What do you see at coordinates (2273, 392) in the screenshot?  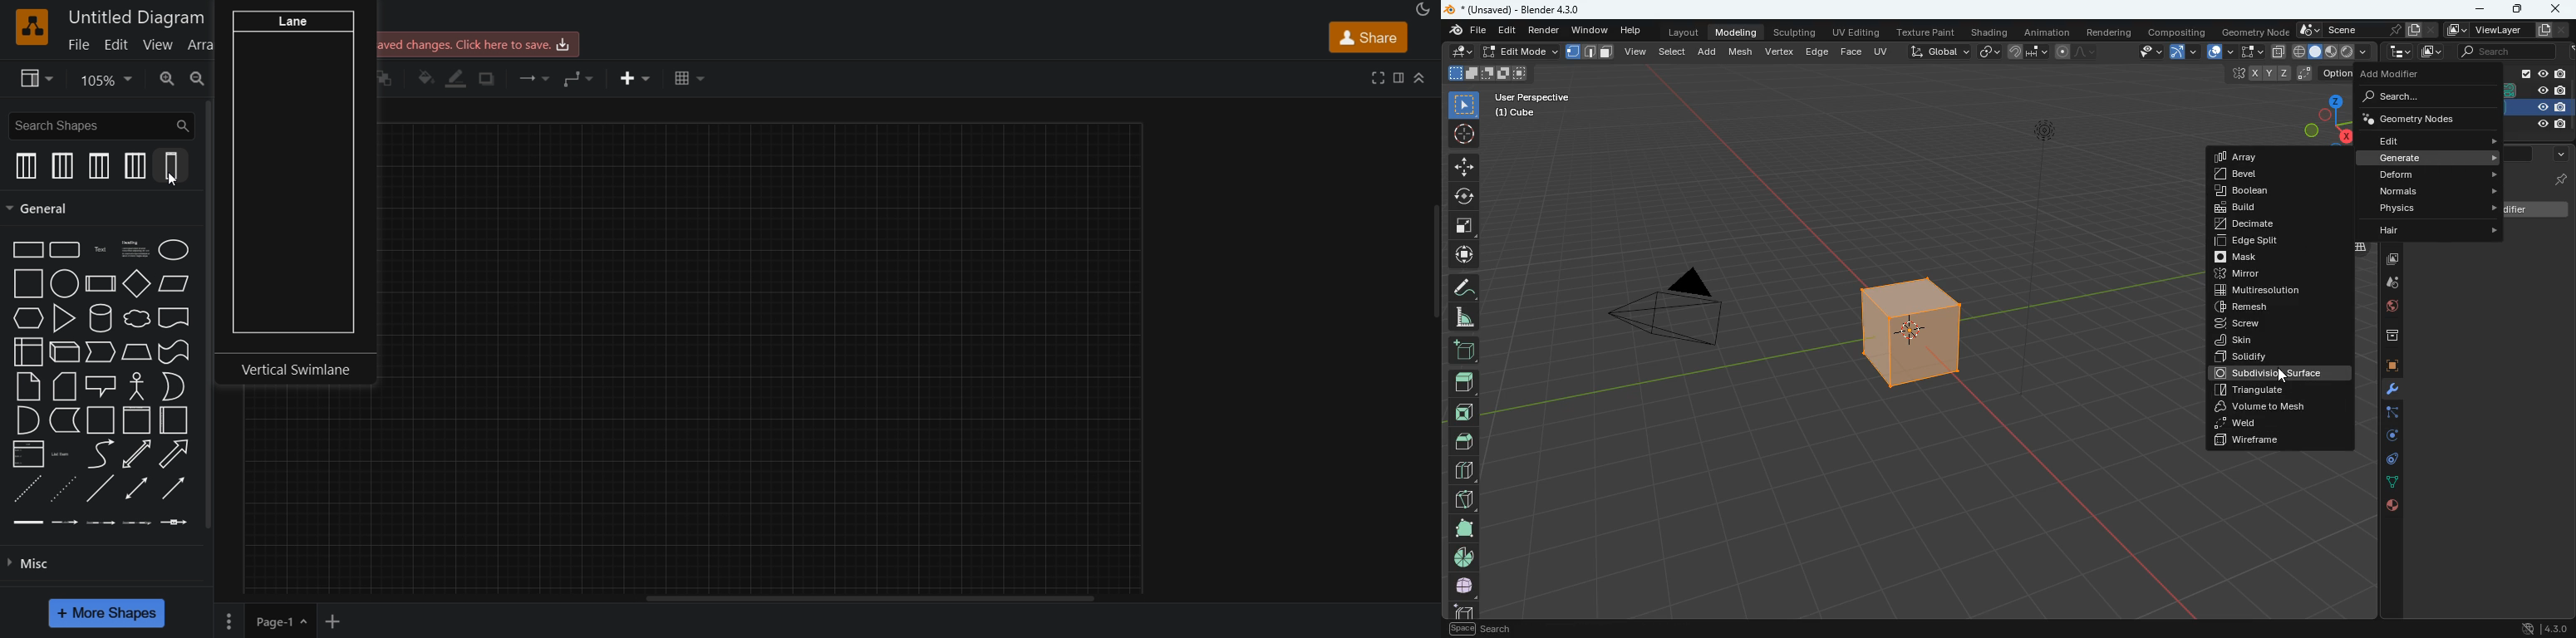 I see `triangulate` at bounding box center [2273, 392].